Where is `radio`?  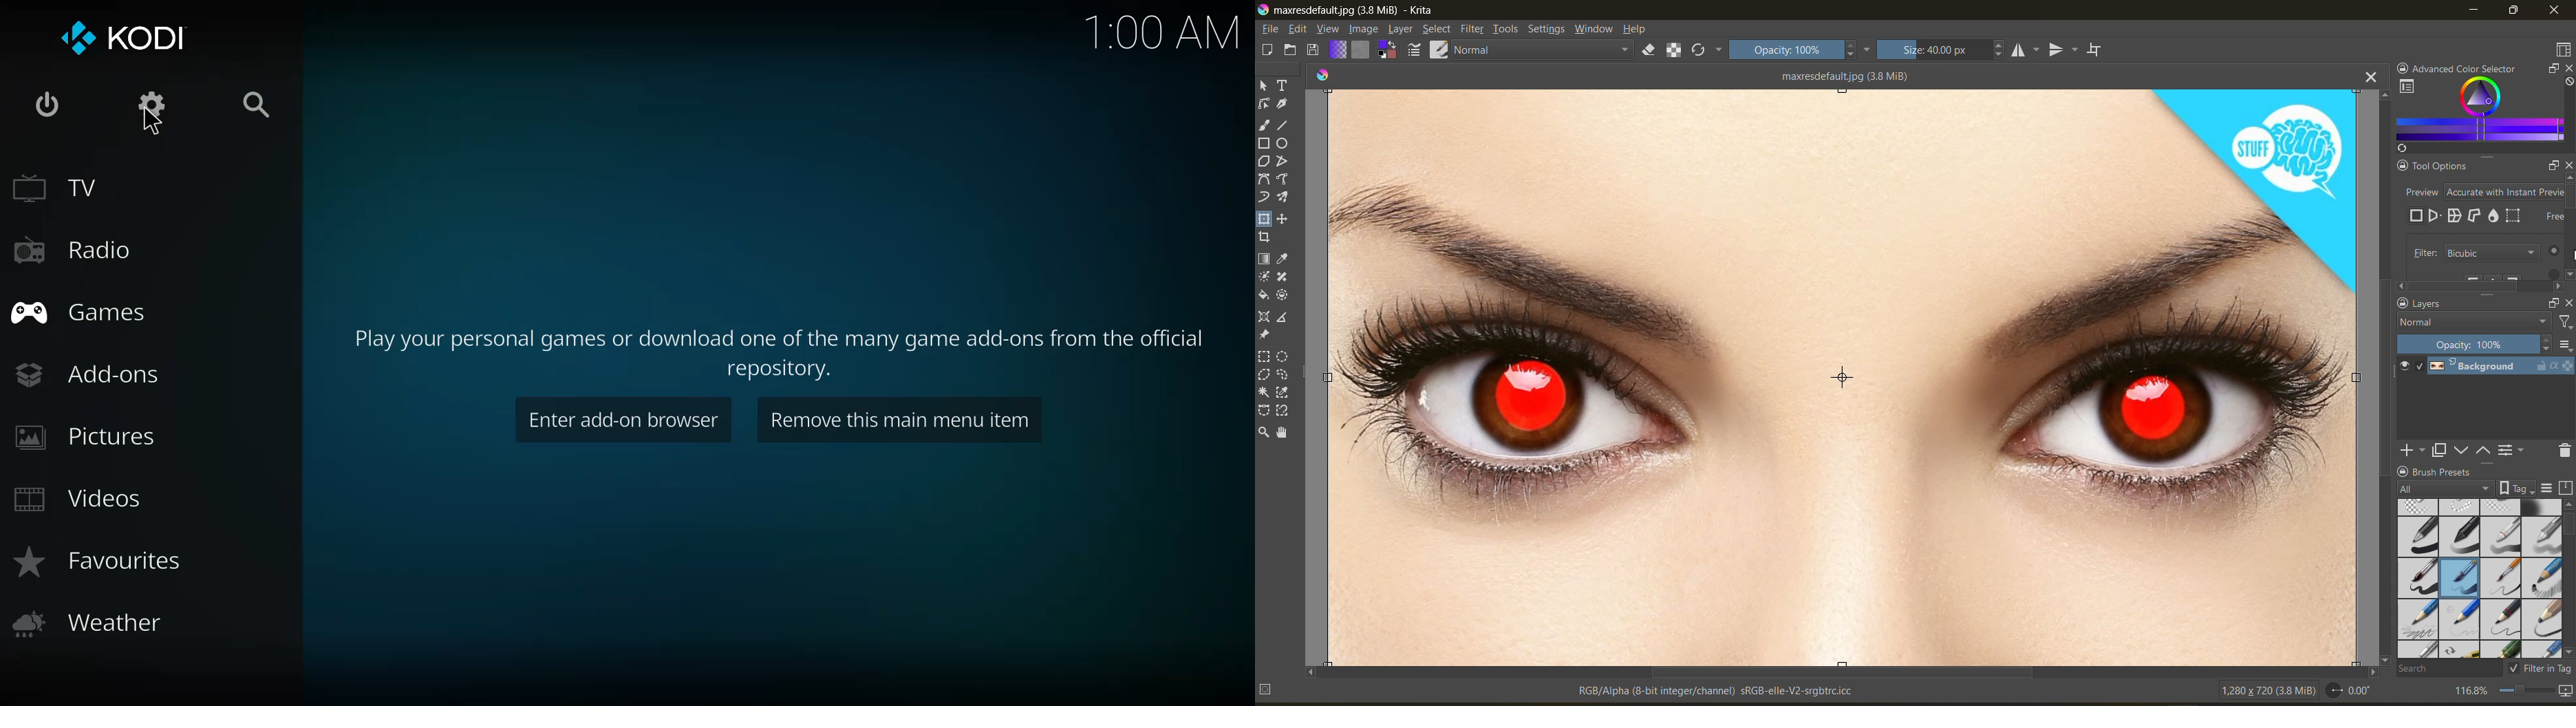
radio is located at coordinates (75, 252).